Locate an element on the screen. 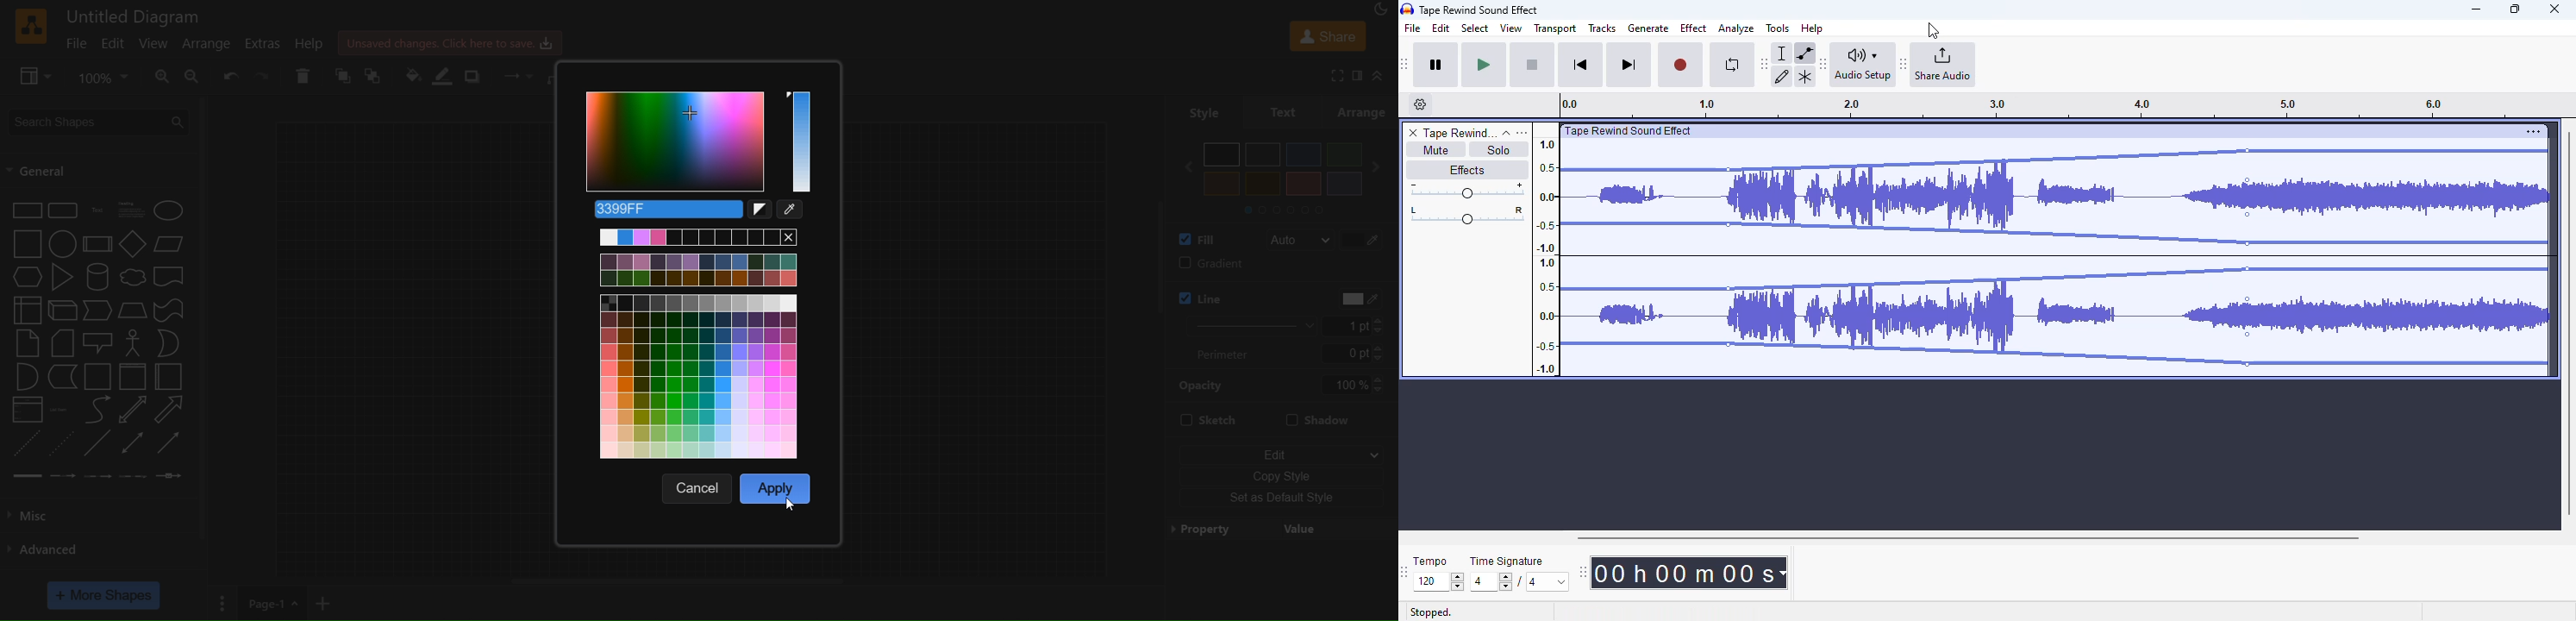  Scale to measure sound intensity is located at coordinates (1547, 255).